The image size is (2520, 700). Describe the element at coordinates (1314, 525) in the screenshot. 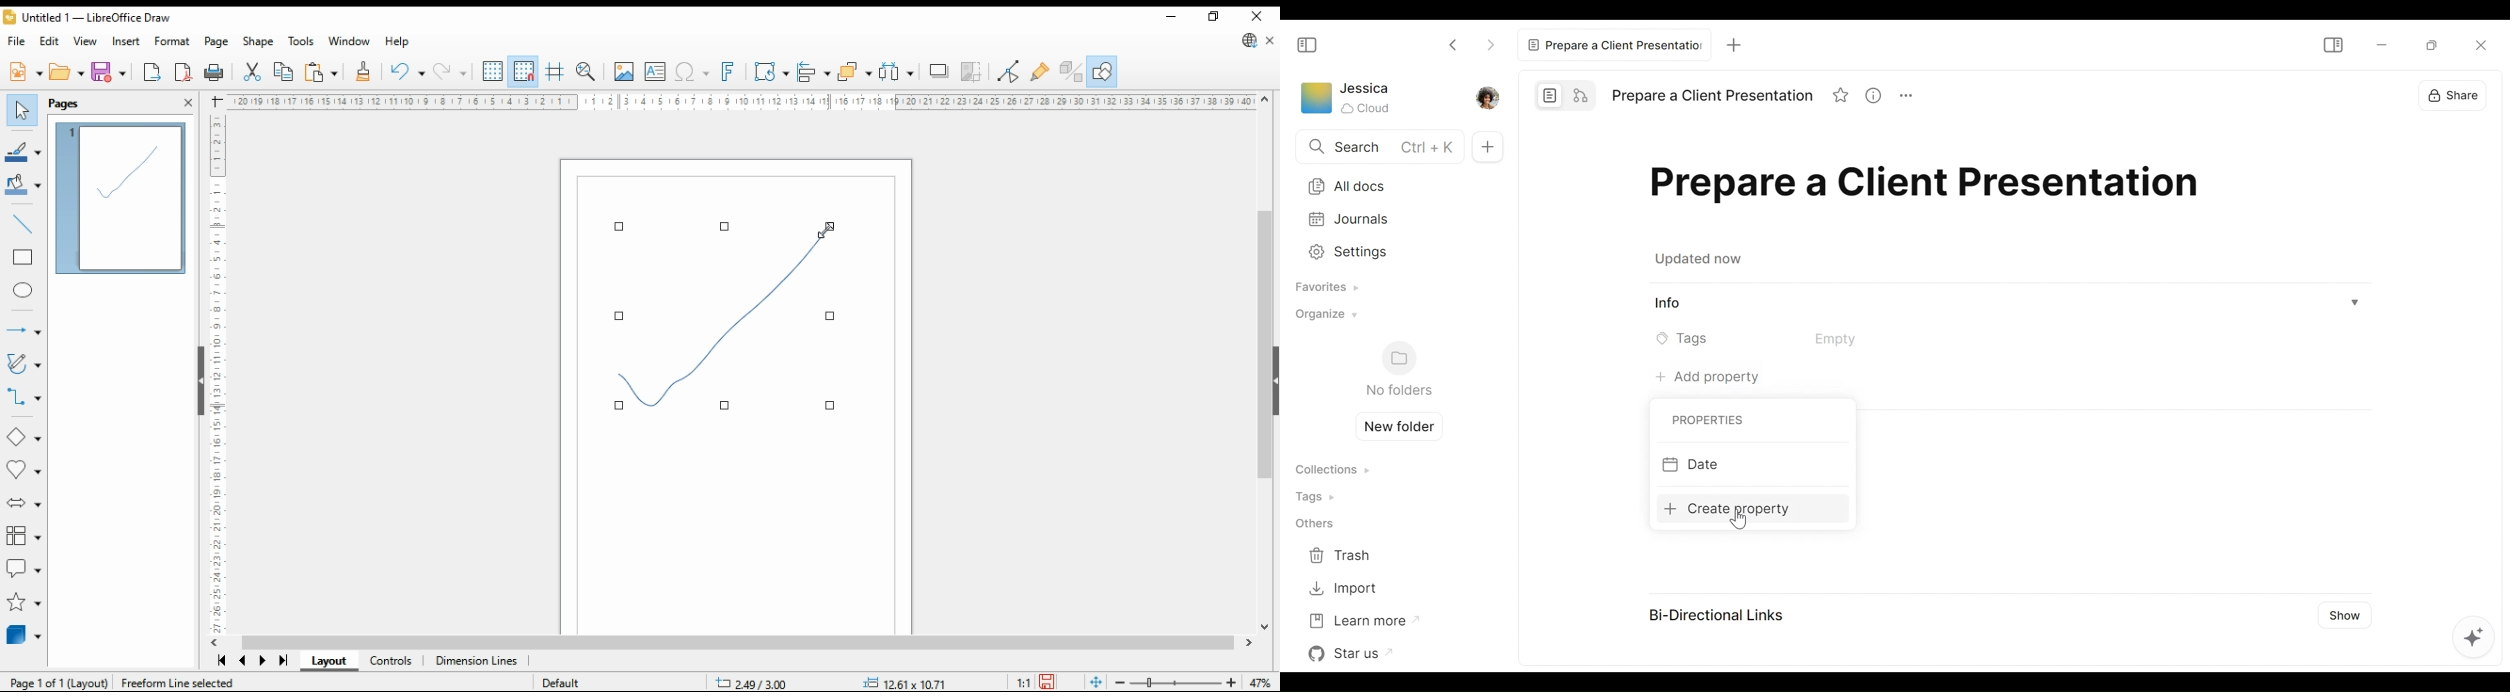

I see `Others` at that location.